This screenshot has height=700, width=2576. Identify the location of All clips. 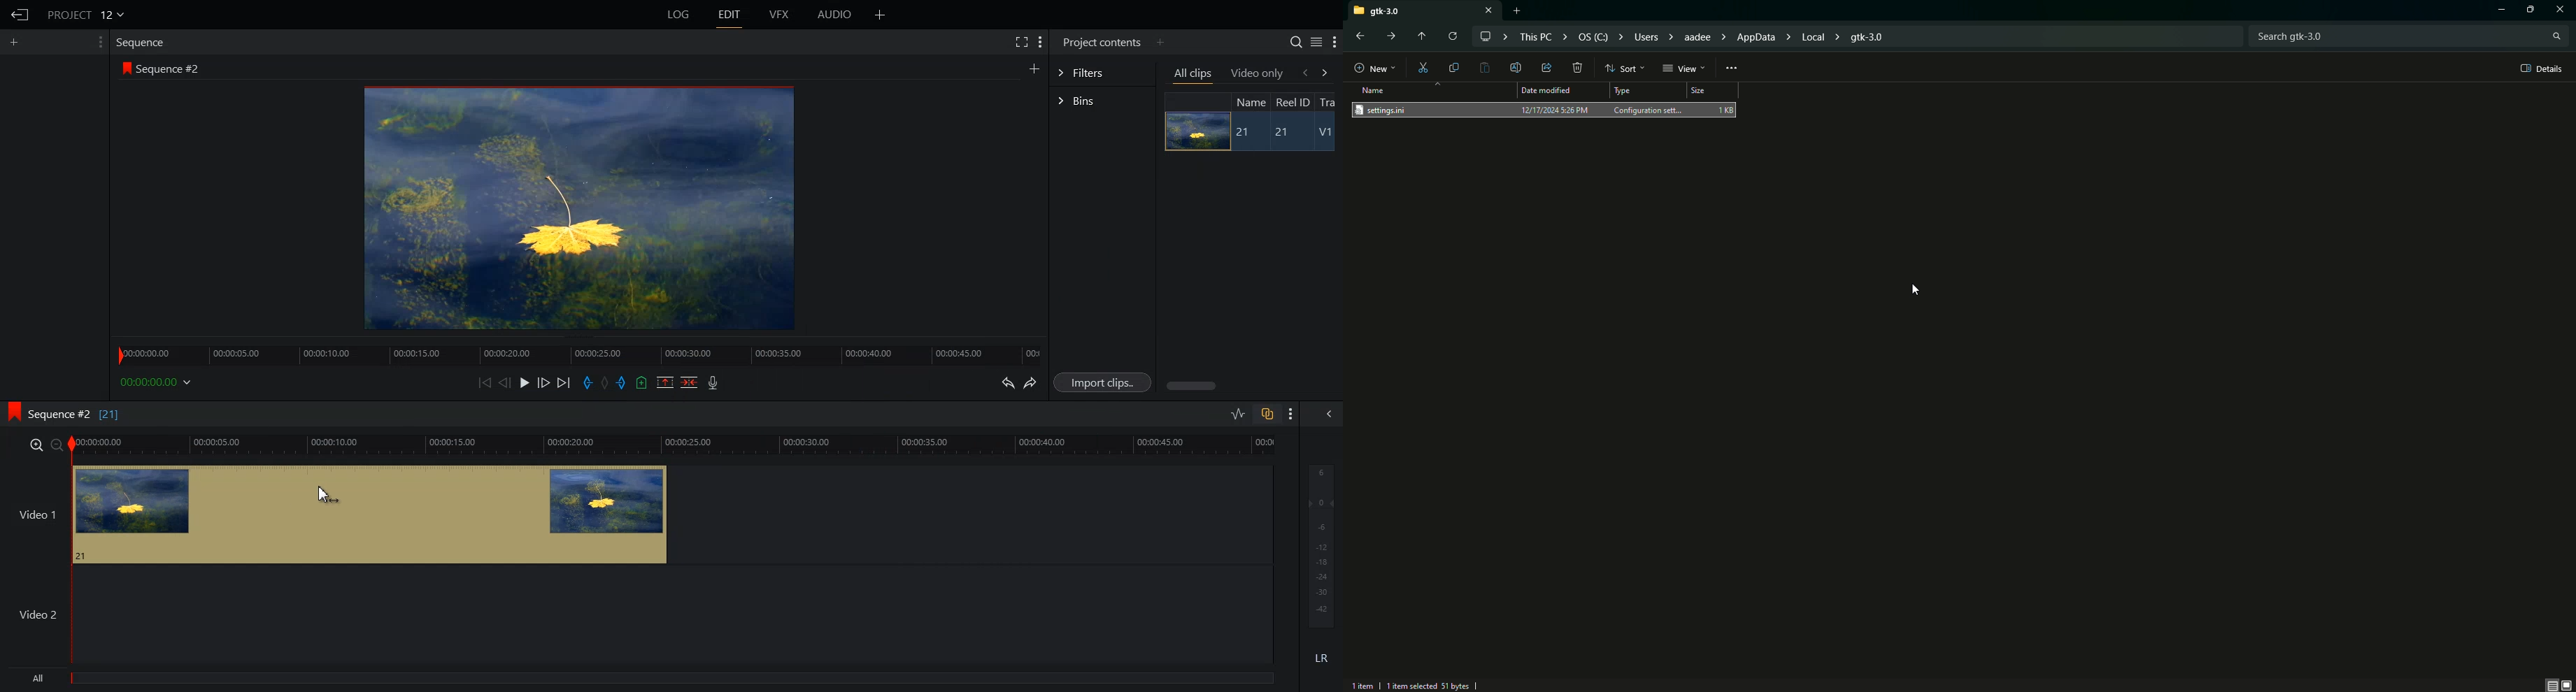
(1194, 75).